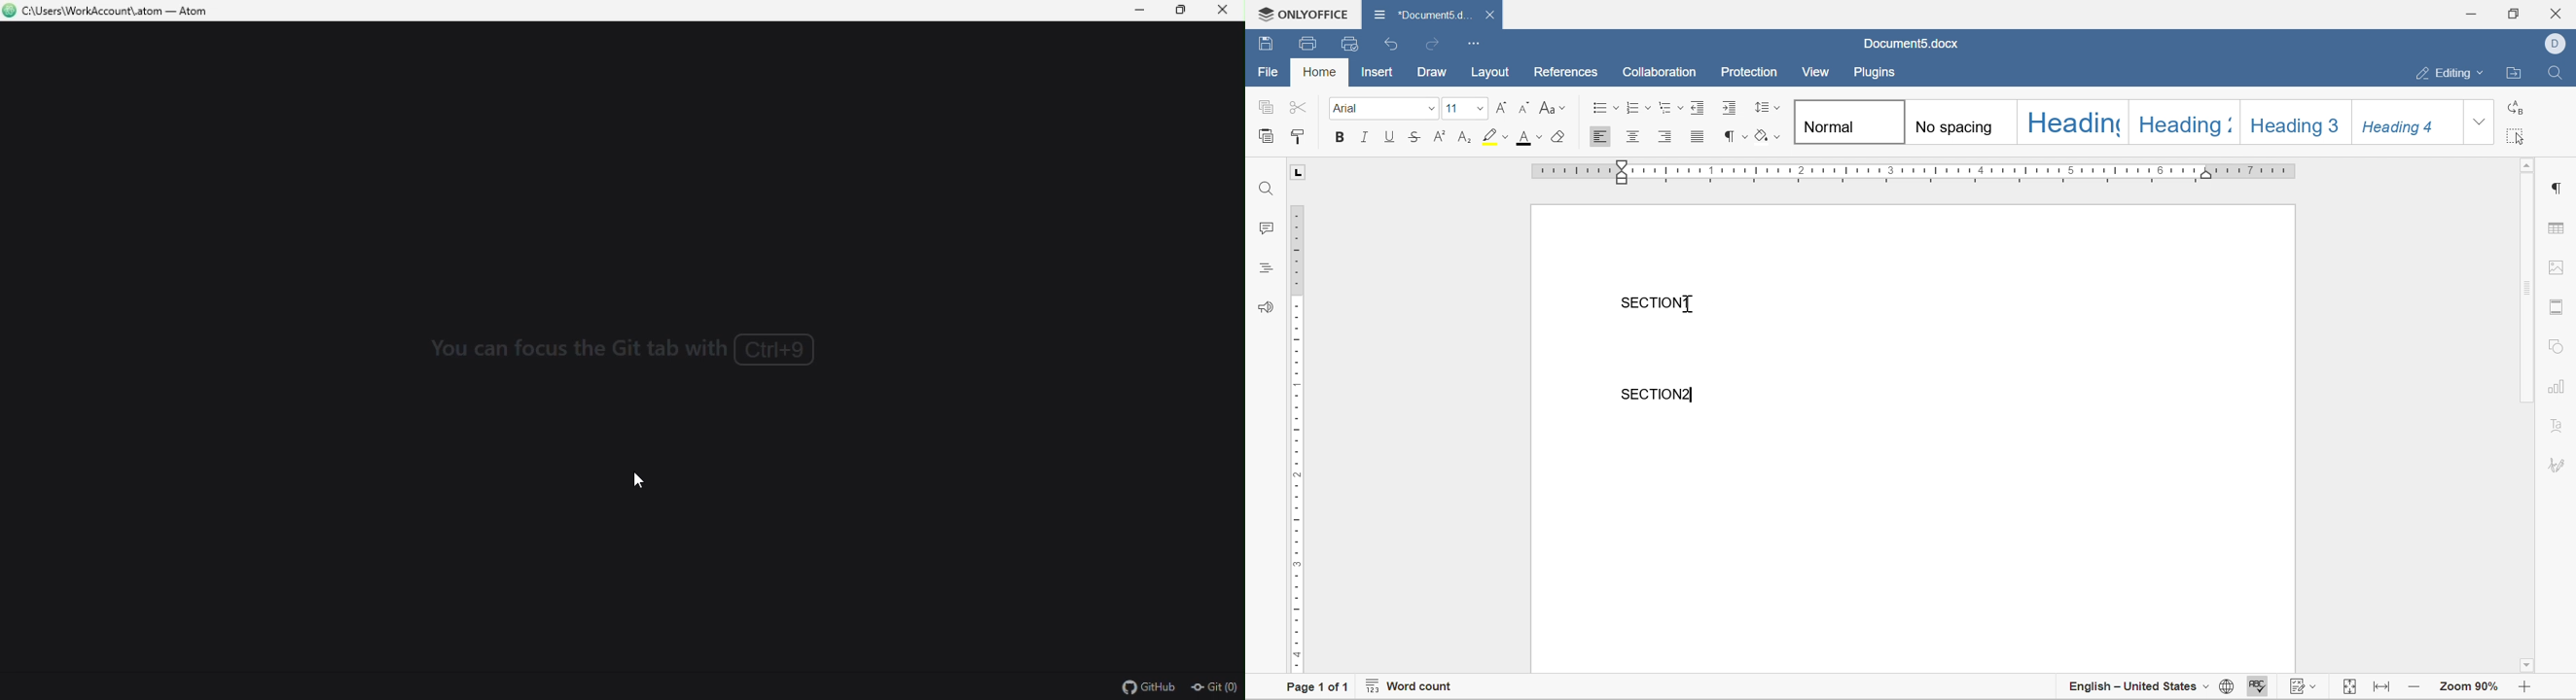 Image resolution: width=2576 pixels, height=700 pixels. What do you see at coordinates (1701, 106) in the screenshot?
I see `Decrease indent` at bounding box center [1701, 106].